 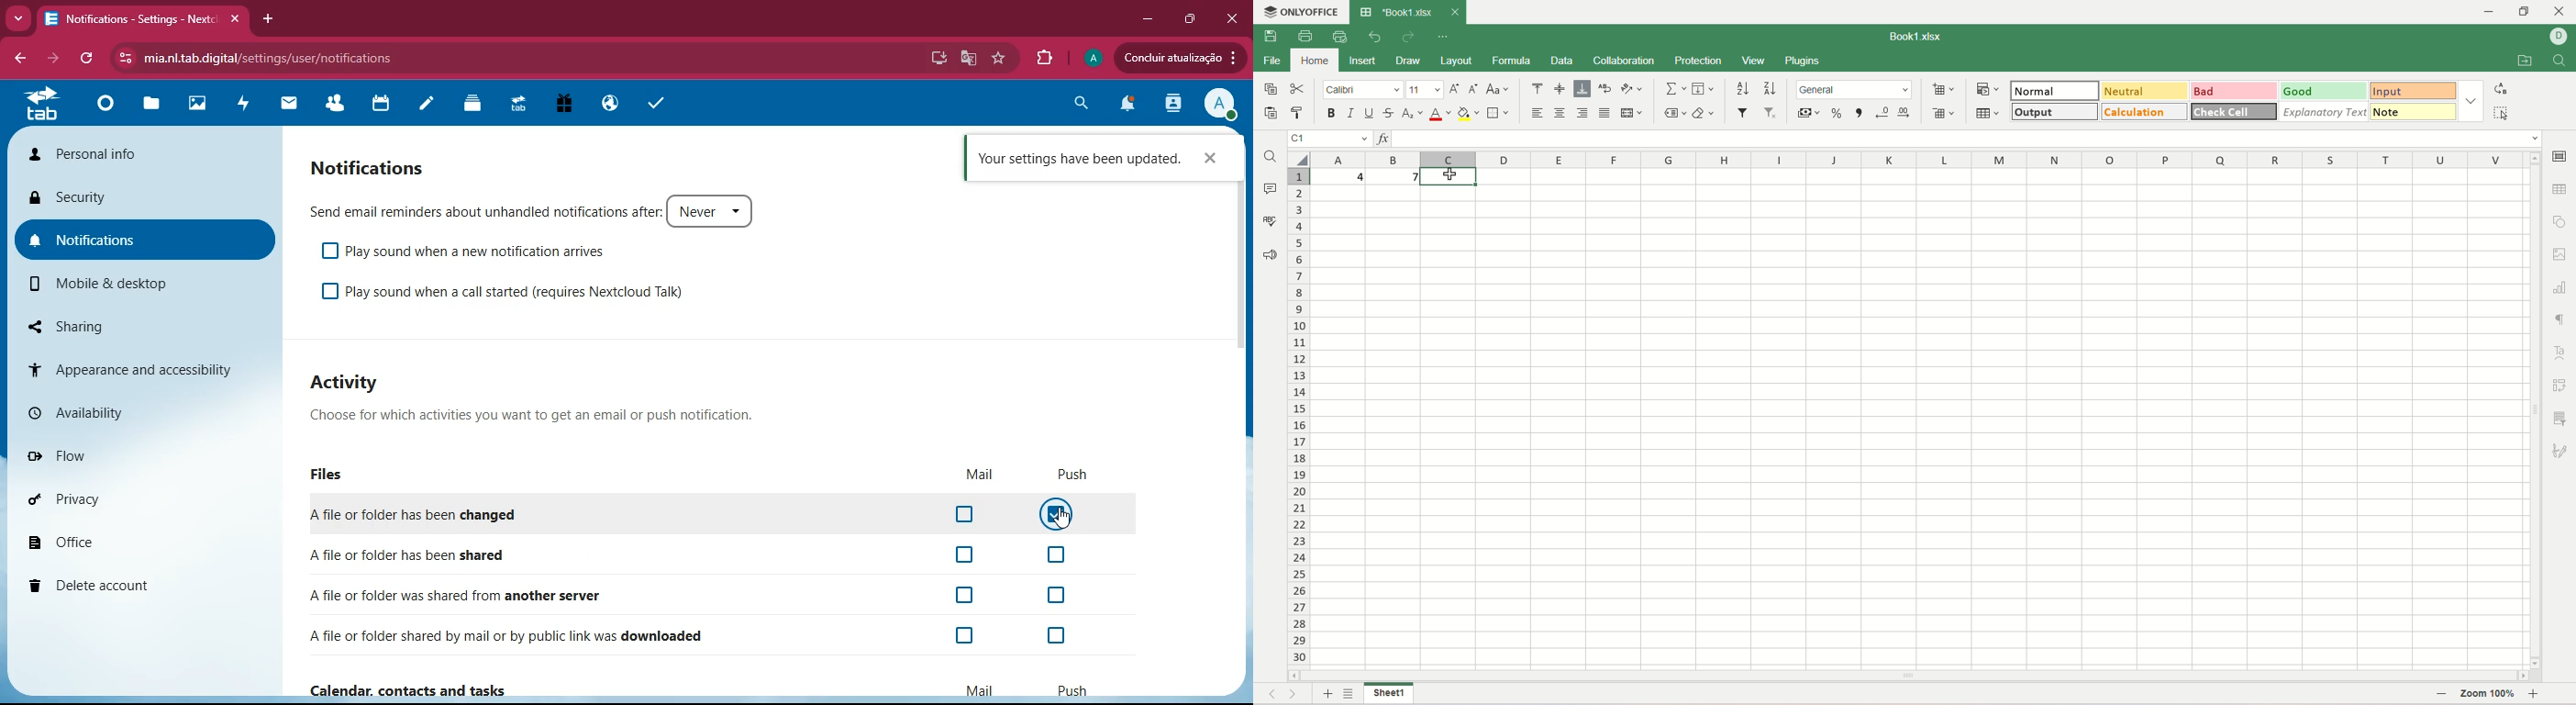 What do you see at coordinates (1468, 112) in the screenshot?
I see `background color` at bounding box center [1468, 112].